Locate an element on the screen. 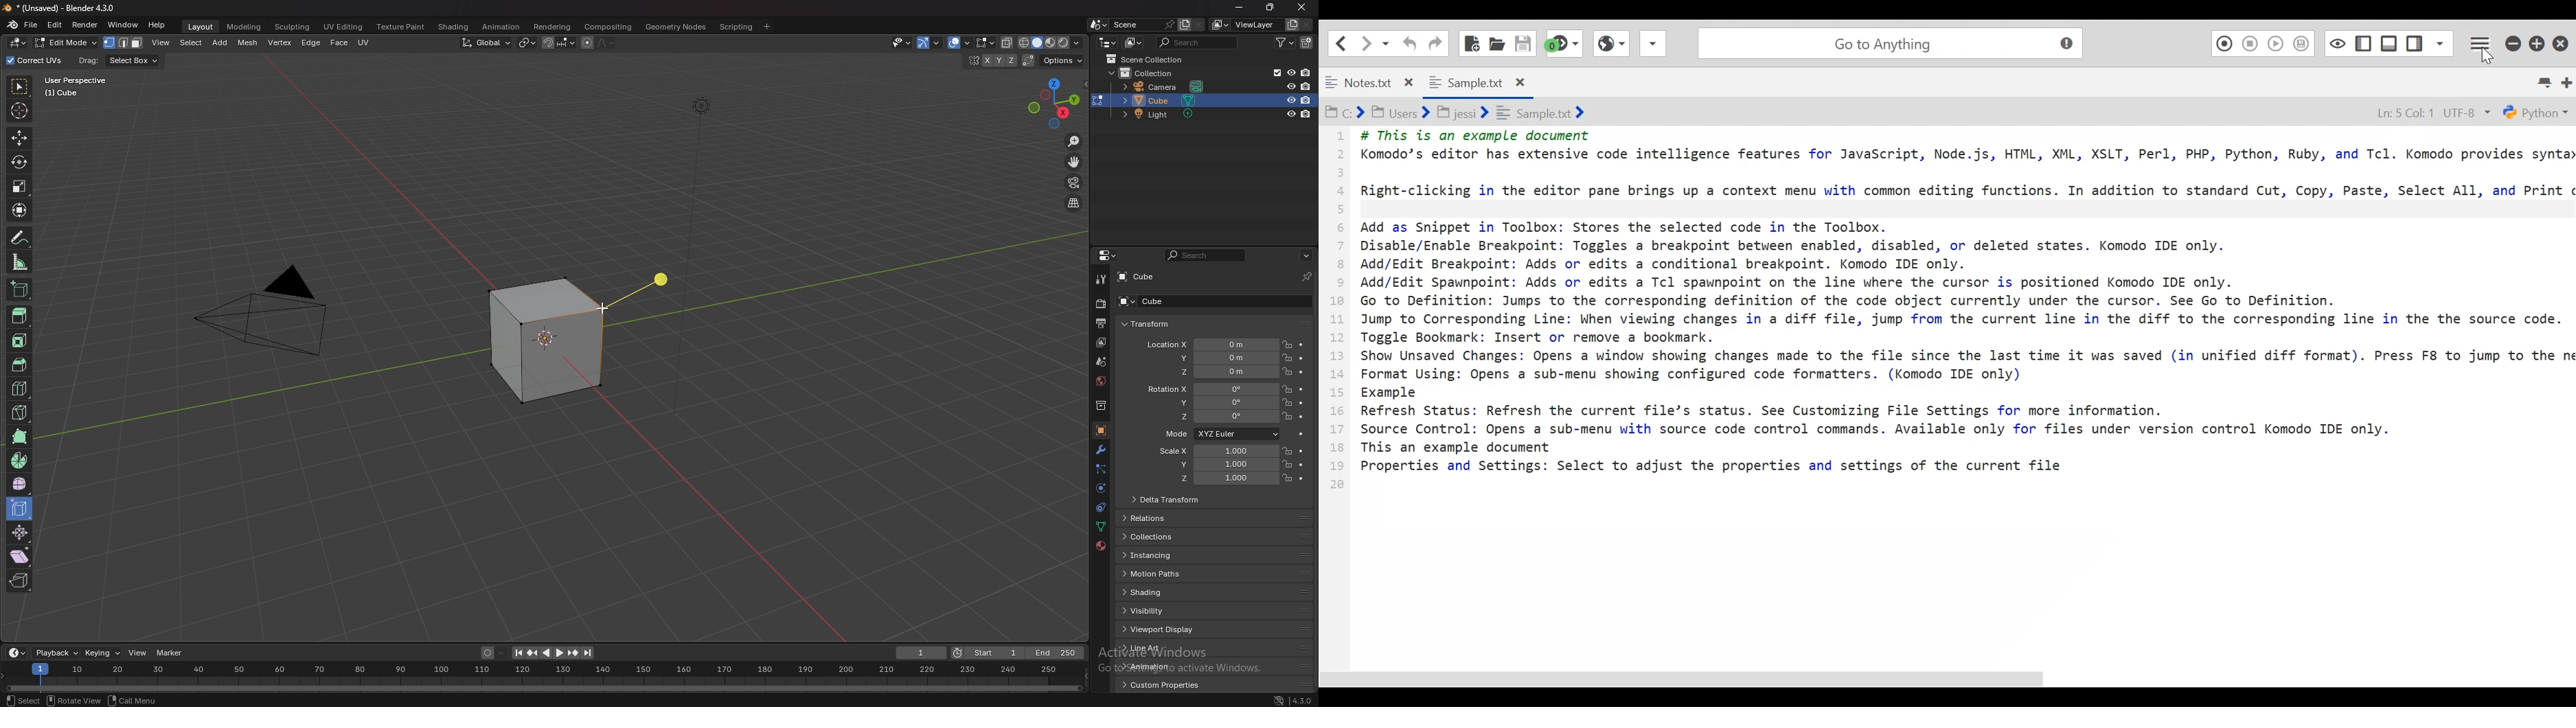 Image resolution: width=2576 pixels, height=728 pixels. start frame is located at coordinates (990, 652).